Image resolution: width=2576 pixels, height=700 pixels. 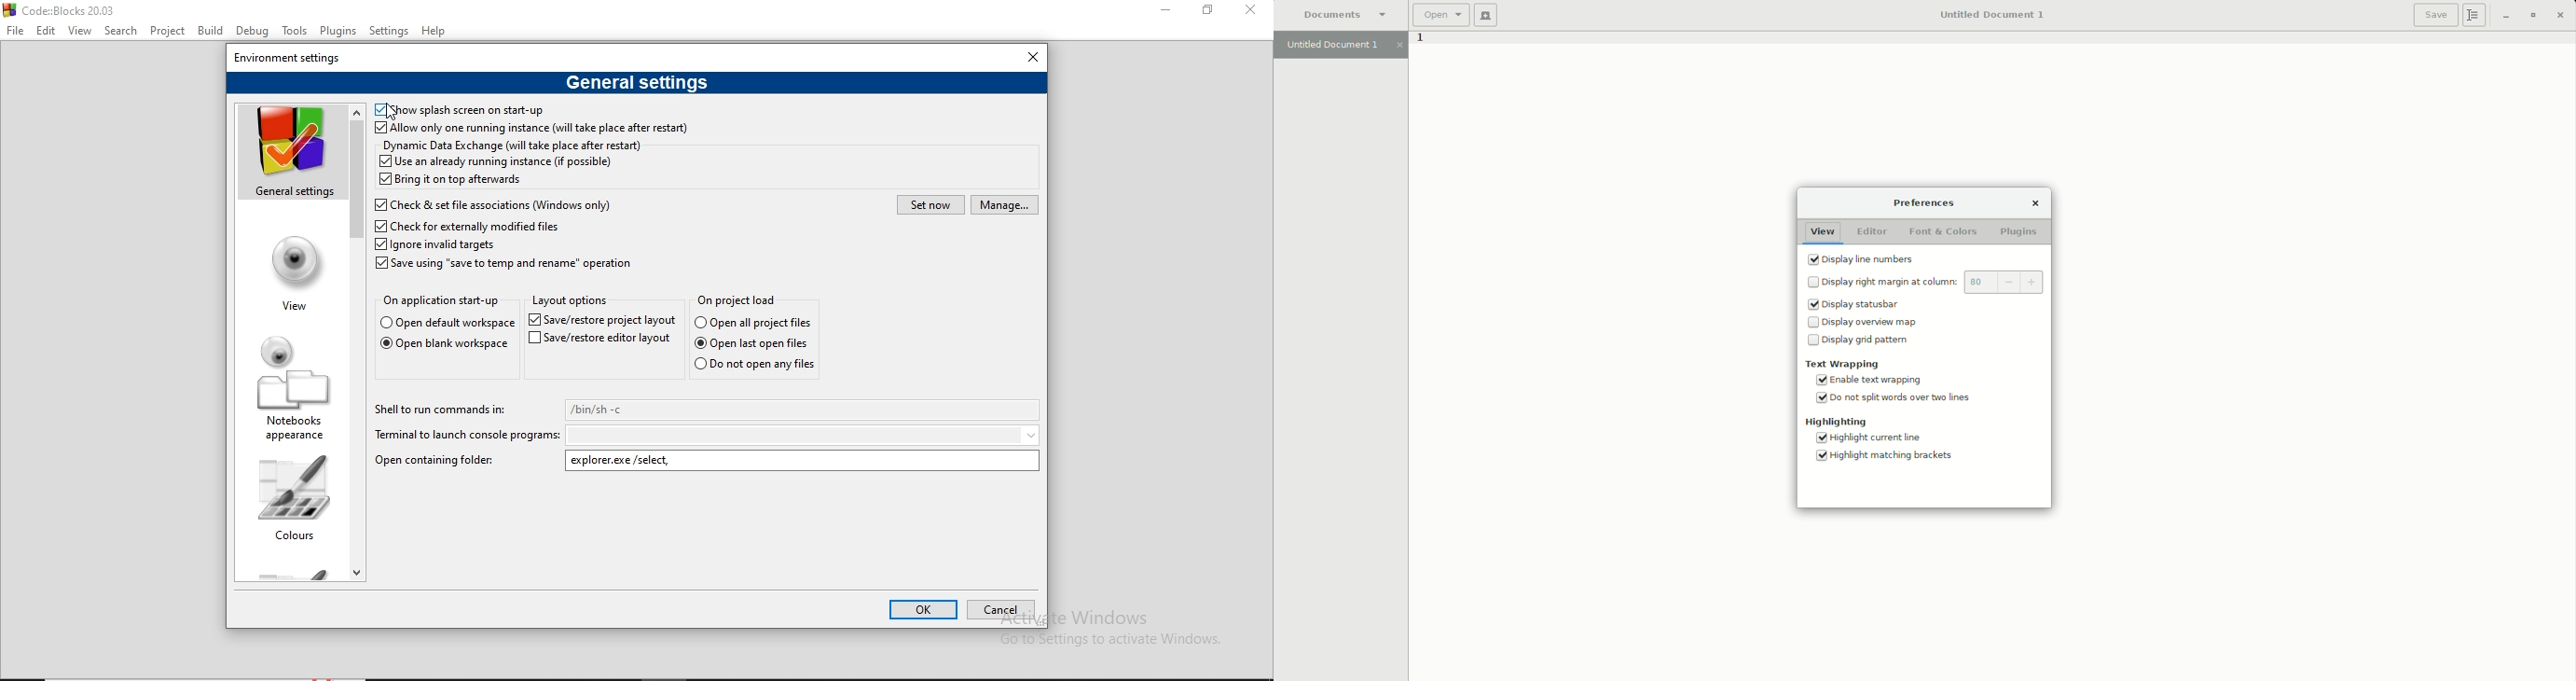 What do you see at coordinates (1841, 363) in the screenshot?
I see `Text wrapping` at bounding box center [1841, 363].